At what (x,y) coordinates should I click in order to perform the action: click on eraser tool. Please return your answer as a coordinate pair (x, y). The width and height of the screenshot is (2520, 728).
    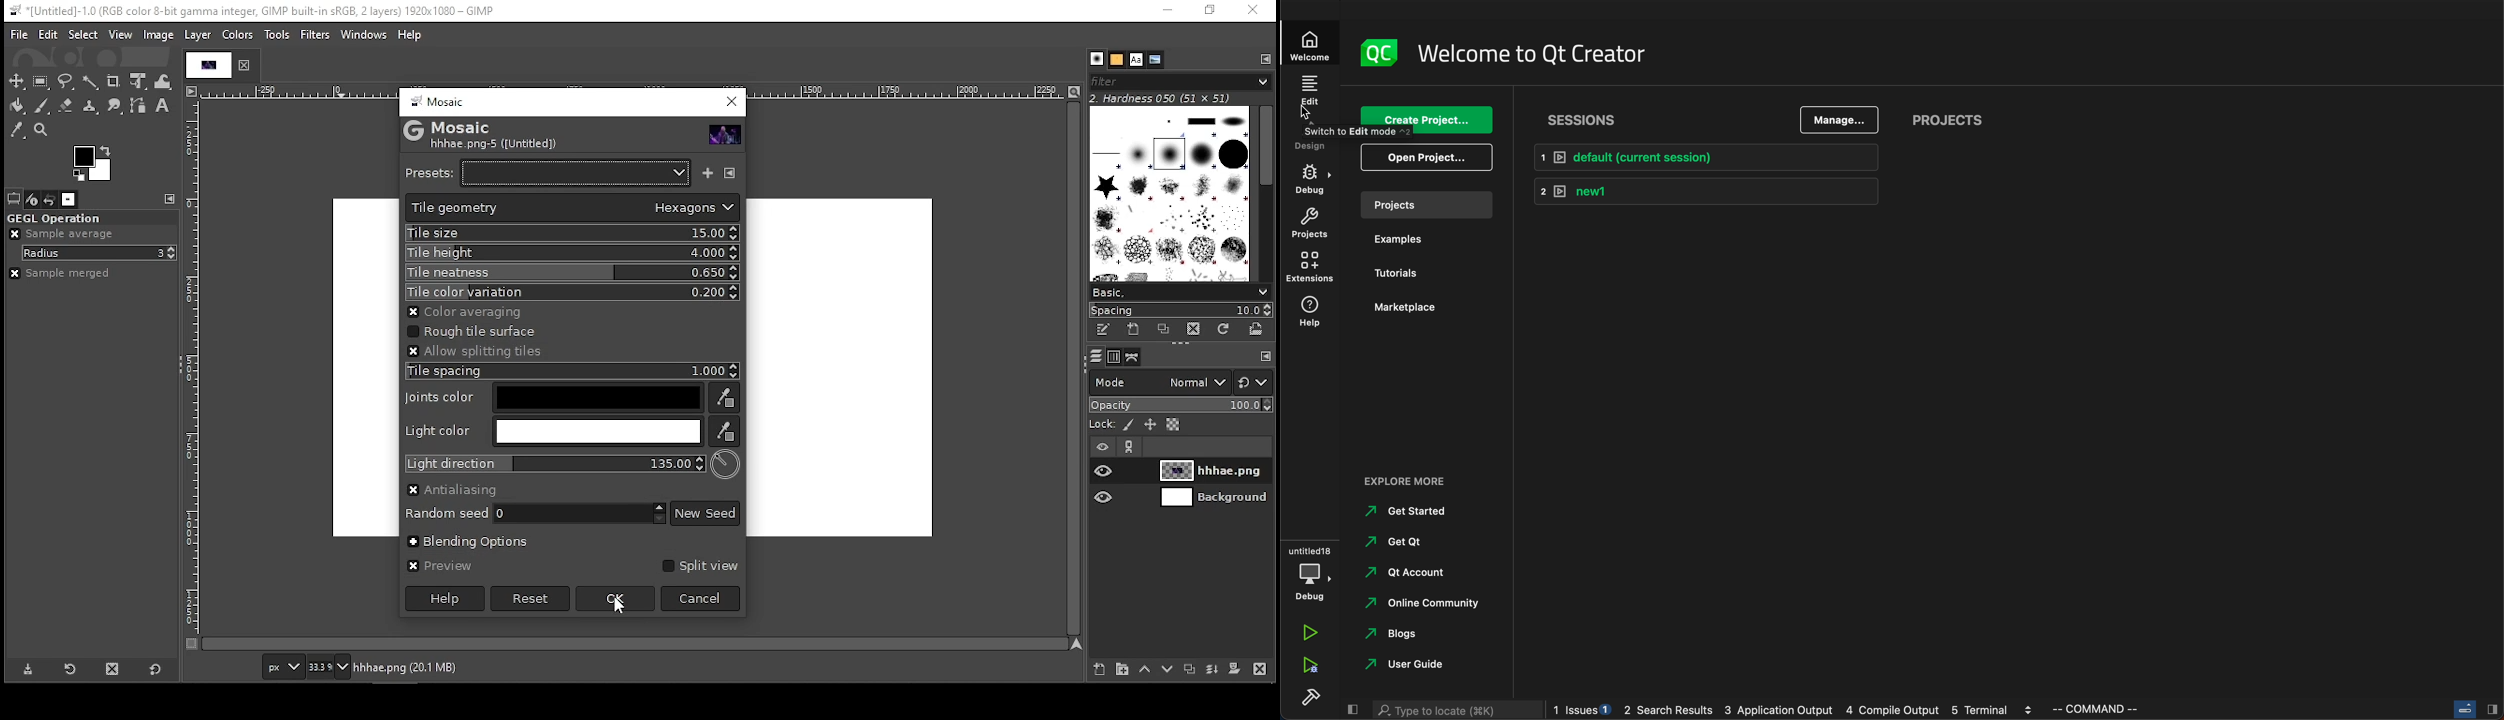
    Looking at the image, I should click on (67, 105).